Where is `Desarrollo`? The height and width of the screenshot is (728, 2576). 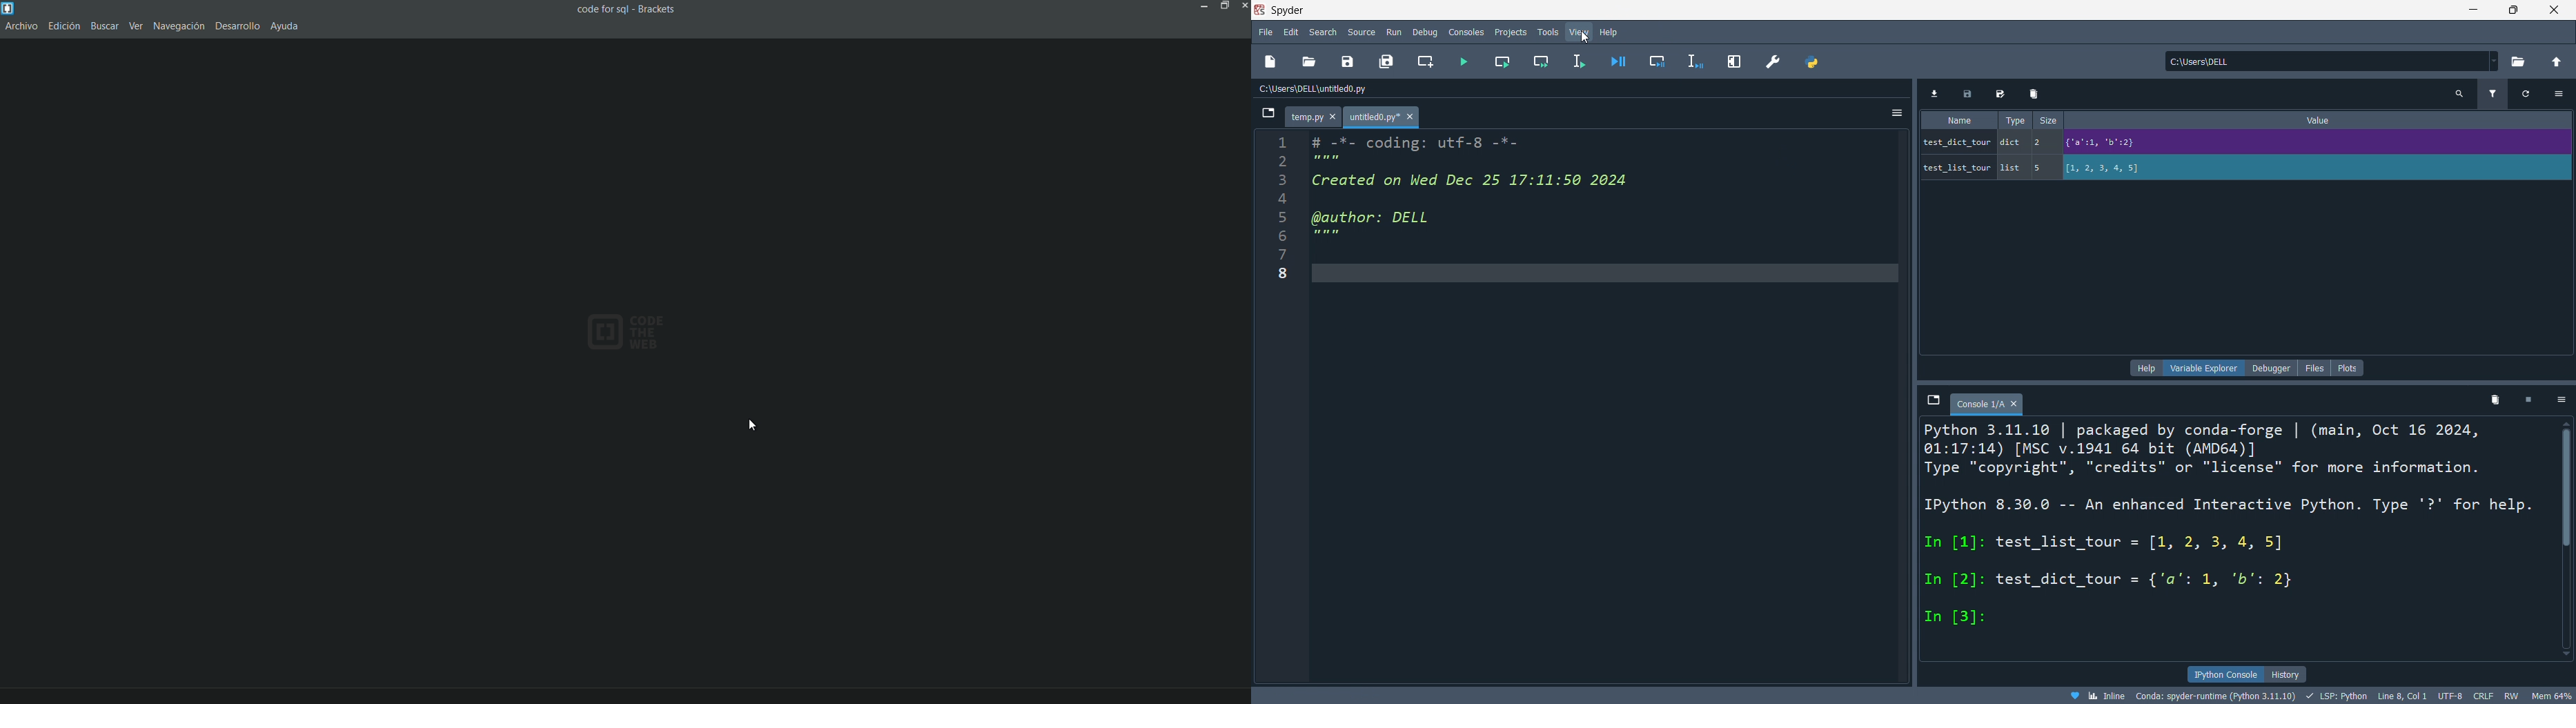 Desarrollo is located at coordinates (238, 26).